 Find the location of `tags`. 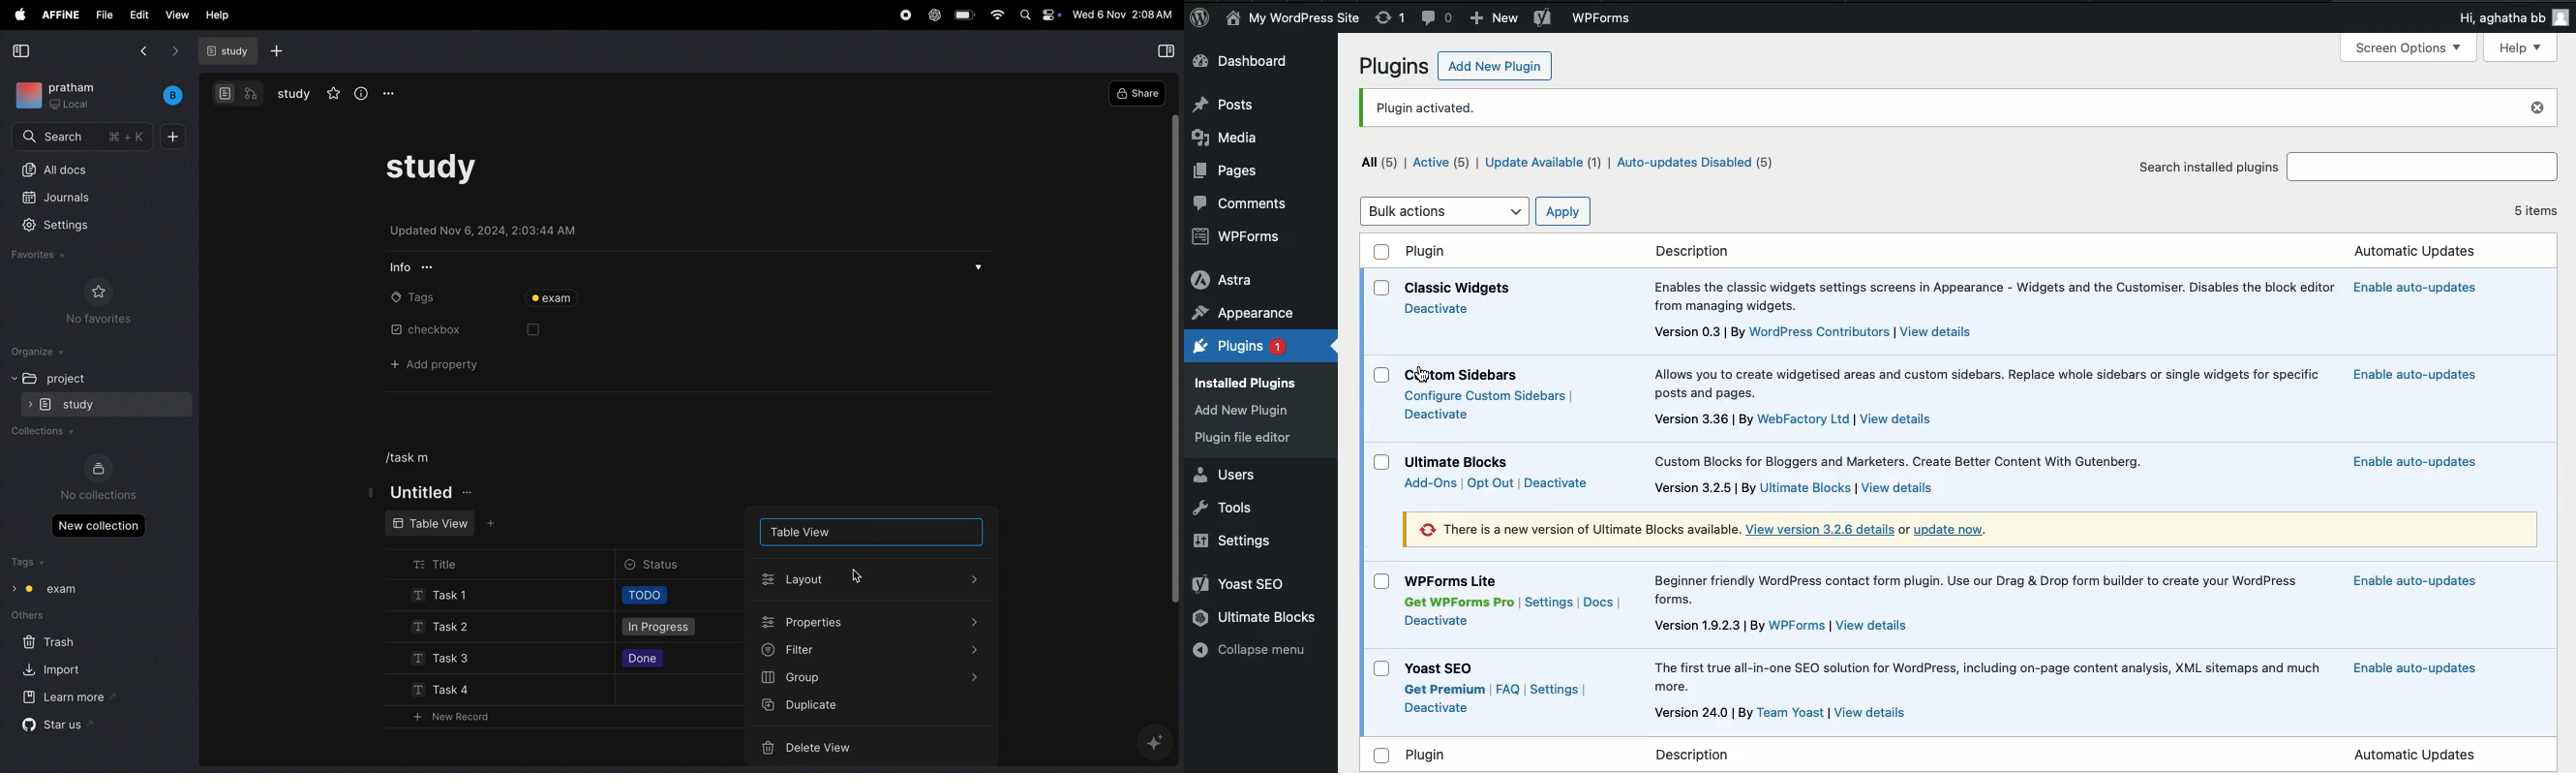

tags is located at coordinates (405, 298).